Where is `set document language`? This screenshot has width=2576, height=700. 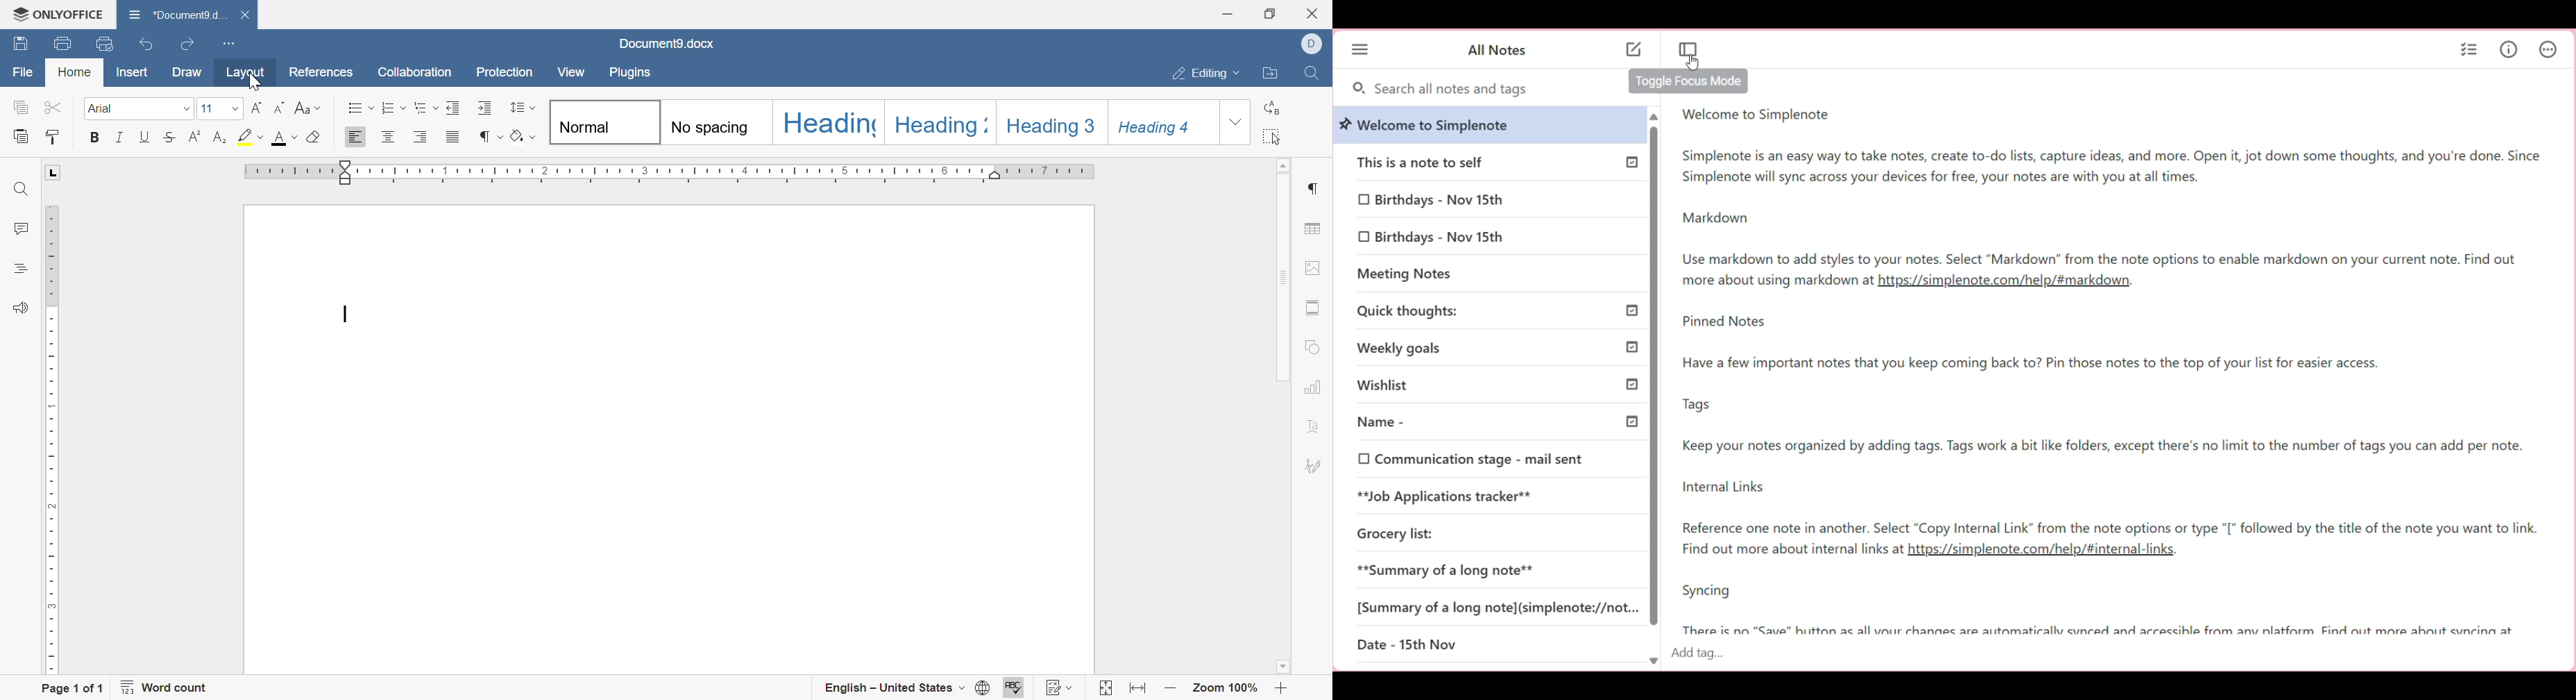
set document language is located at coordinates (988, 688).